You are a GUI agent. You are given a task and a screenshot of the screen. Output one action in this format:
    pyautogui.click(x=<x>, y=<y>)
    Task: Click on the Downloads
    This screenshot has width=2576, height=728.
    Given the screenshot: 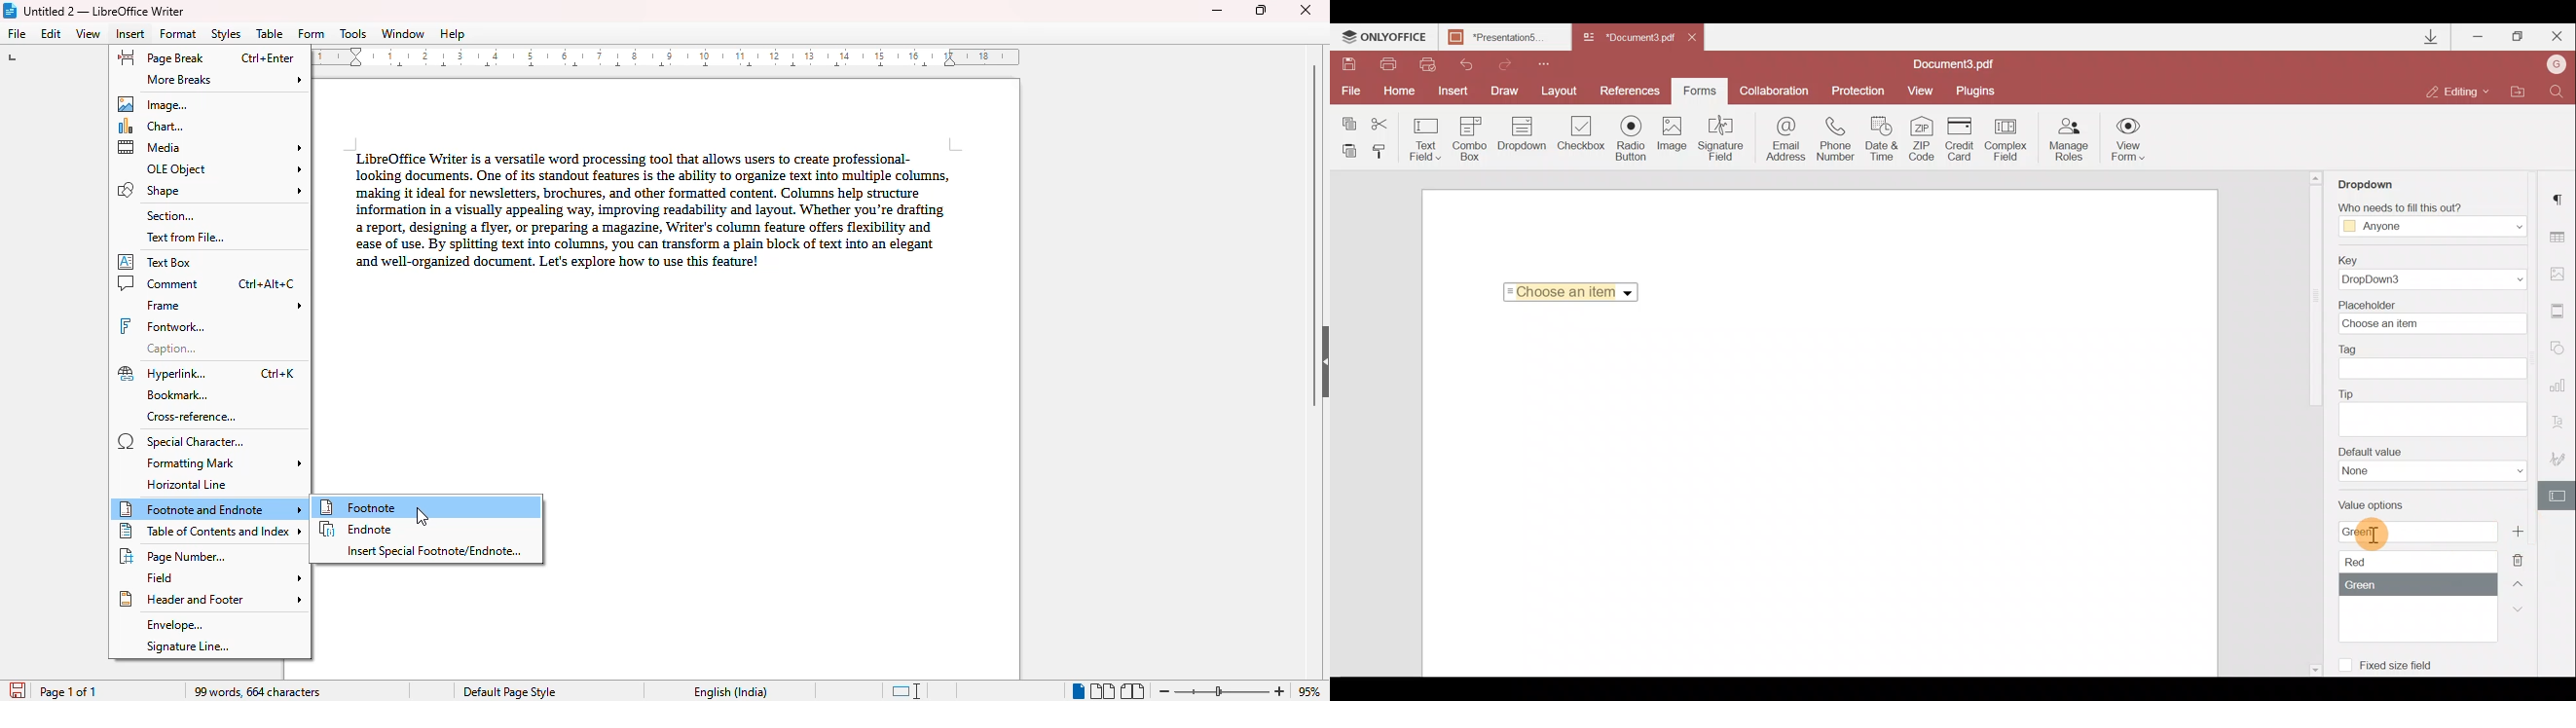 What is the action you would take?
    pyautogui.click(x=2433, y=37)
    